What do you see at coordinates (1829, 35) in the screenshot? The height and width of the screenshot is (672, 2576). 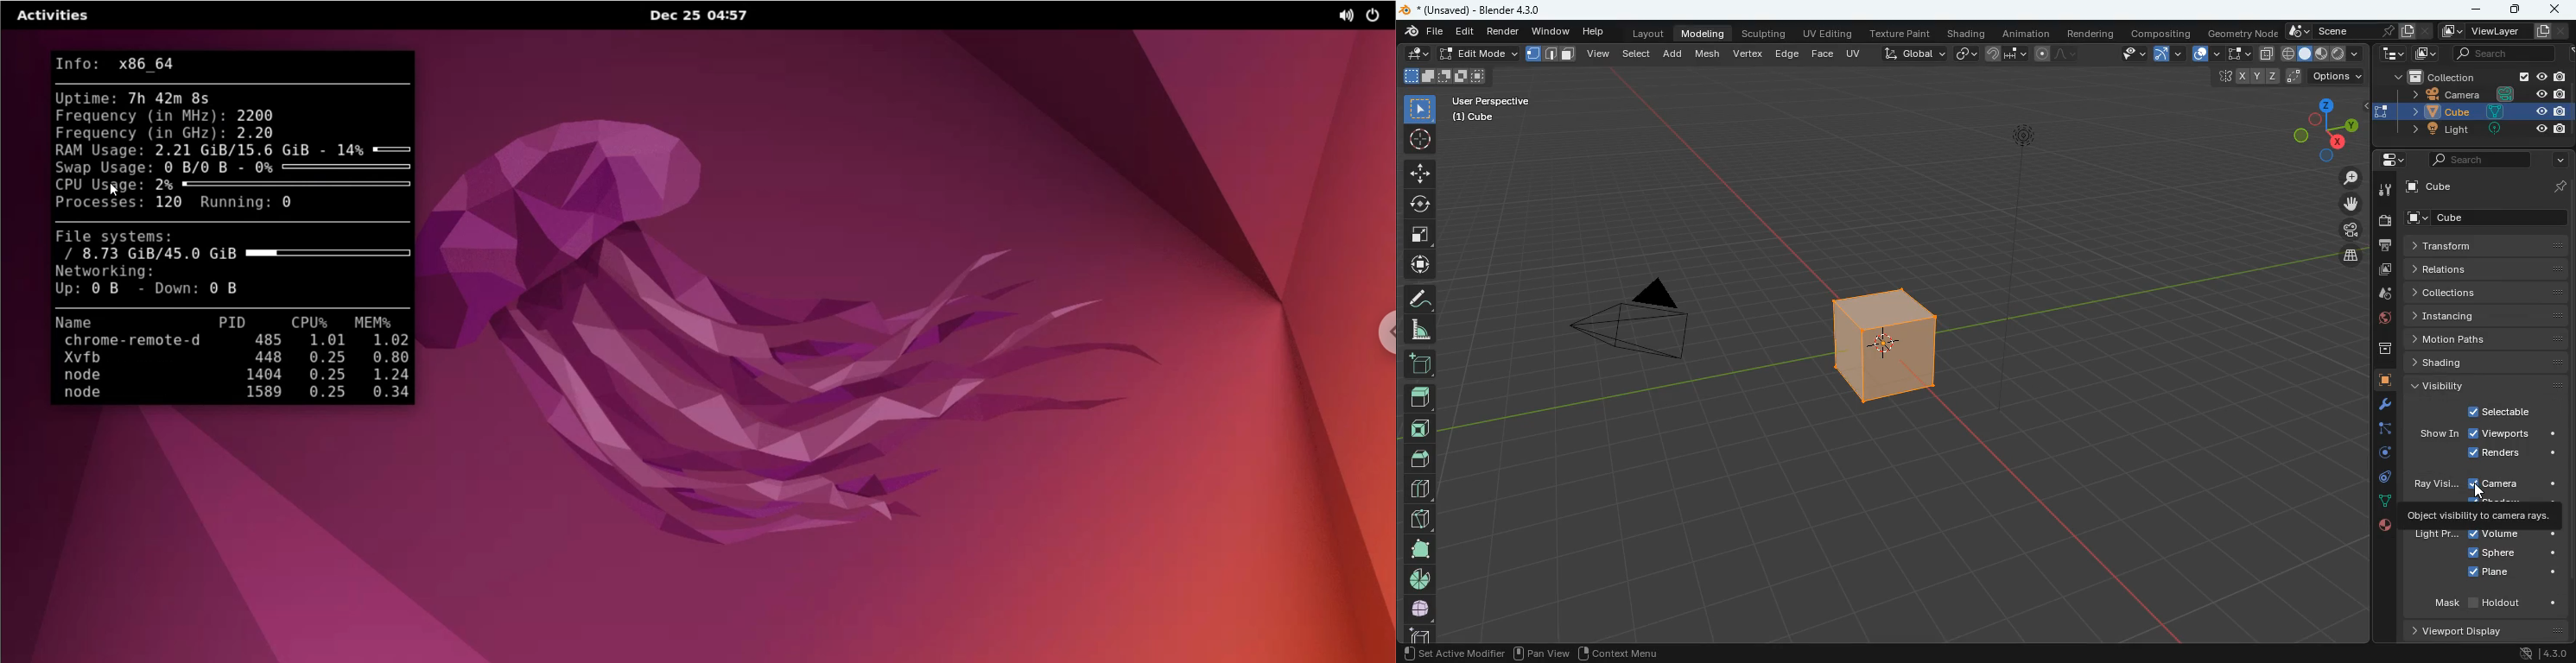 I see `uv editing` at bounding box center [1829, 35].